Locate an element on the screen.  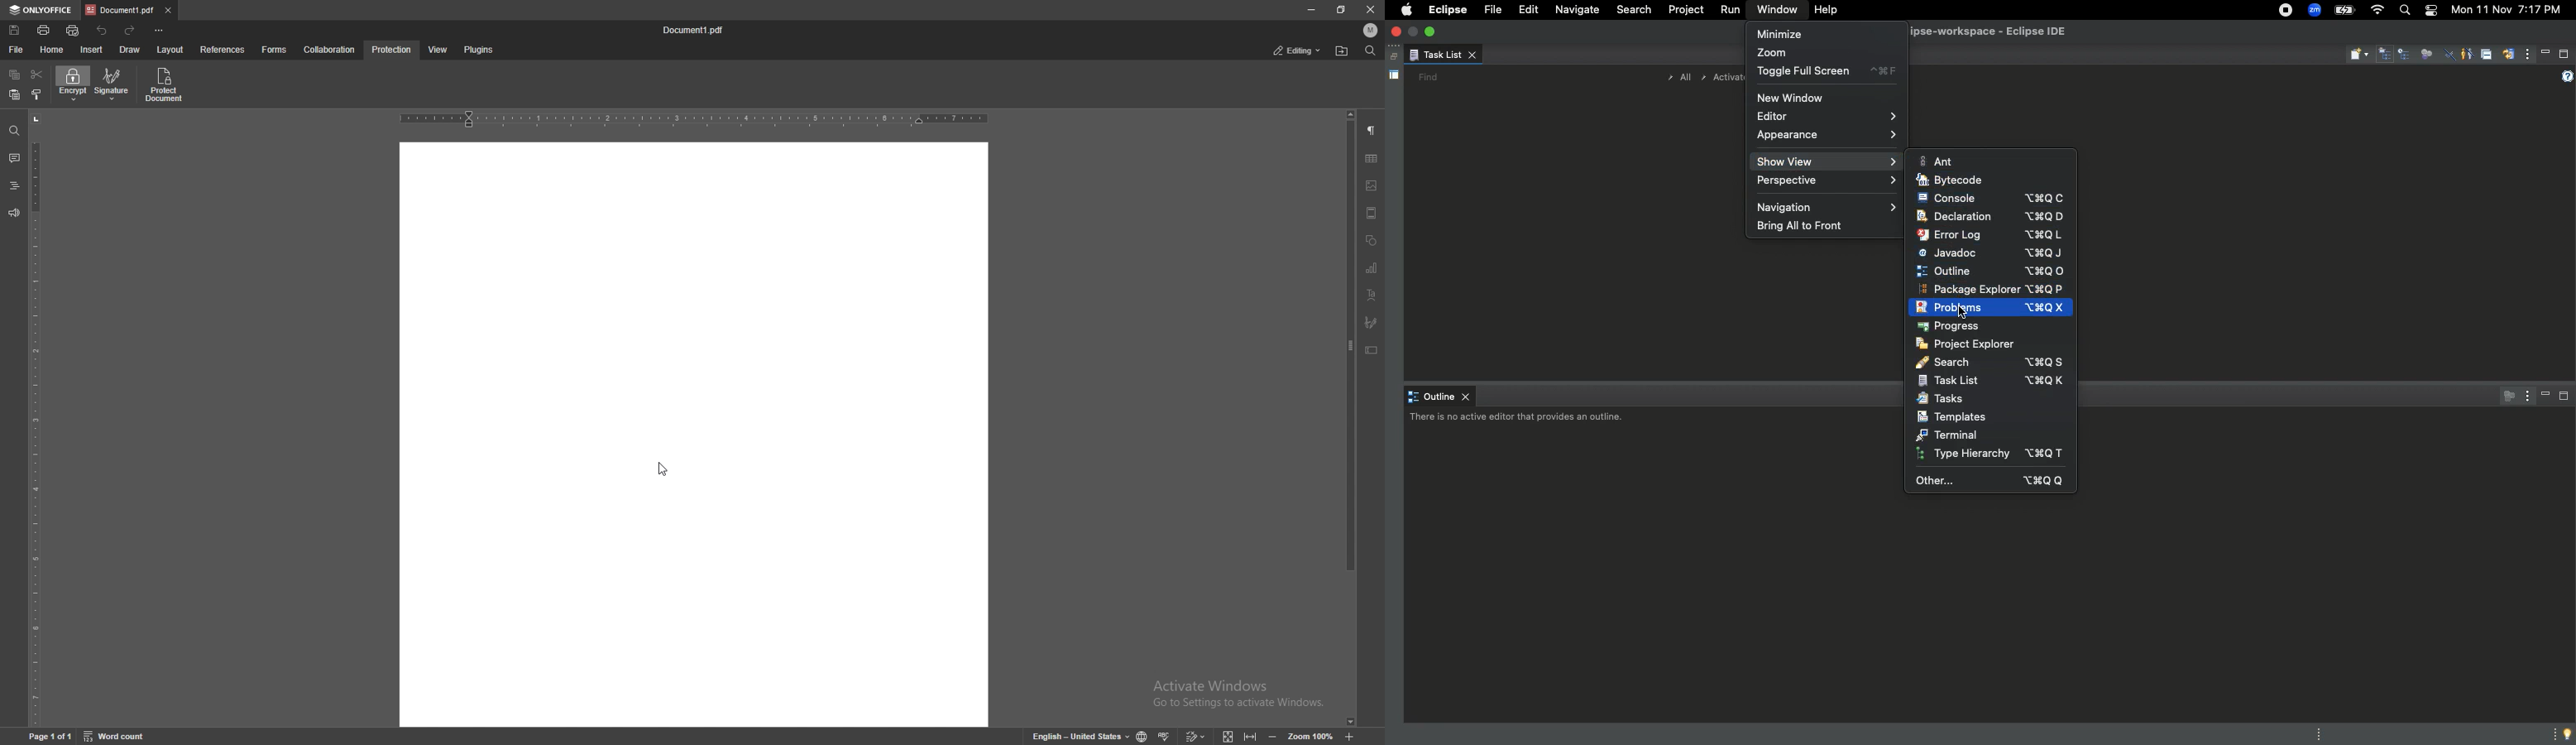
undo is located at coordinates (102, 31).